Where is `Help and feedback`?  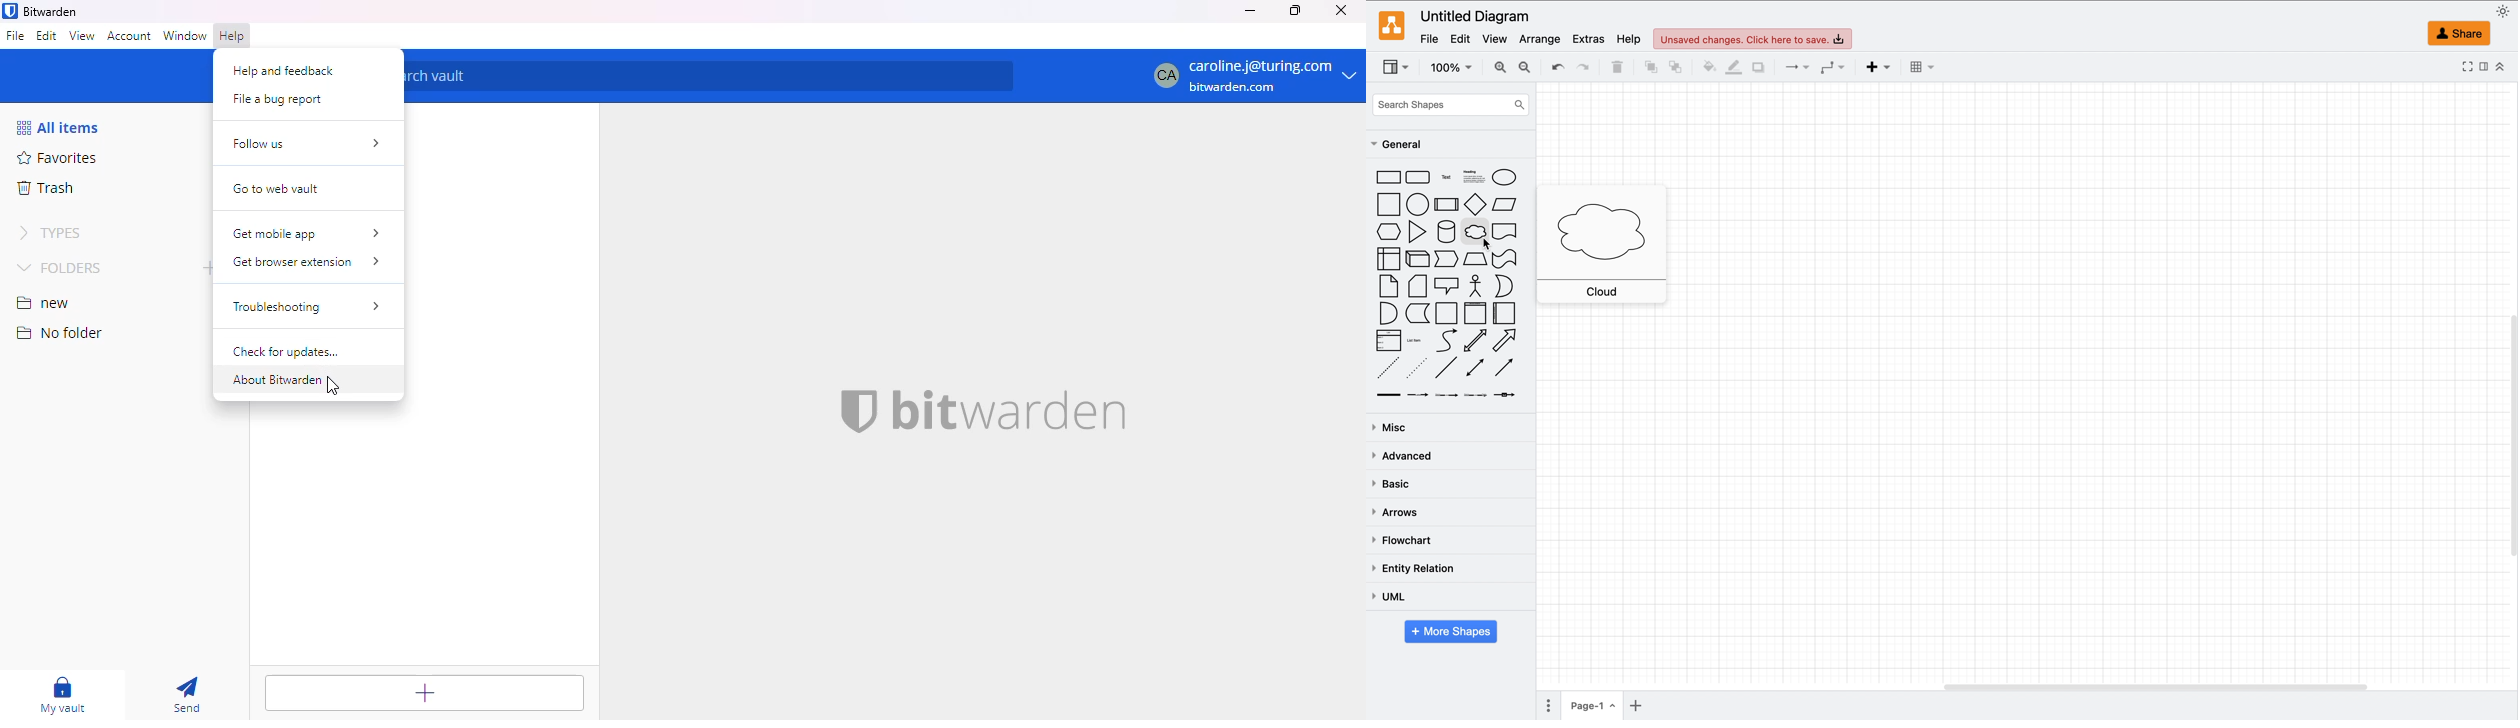
Help and feedback is located at coordinates (285, 69).